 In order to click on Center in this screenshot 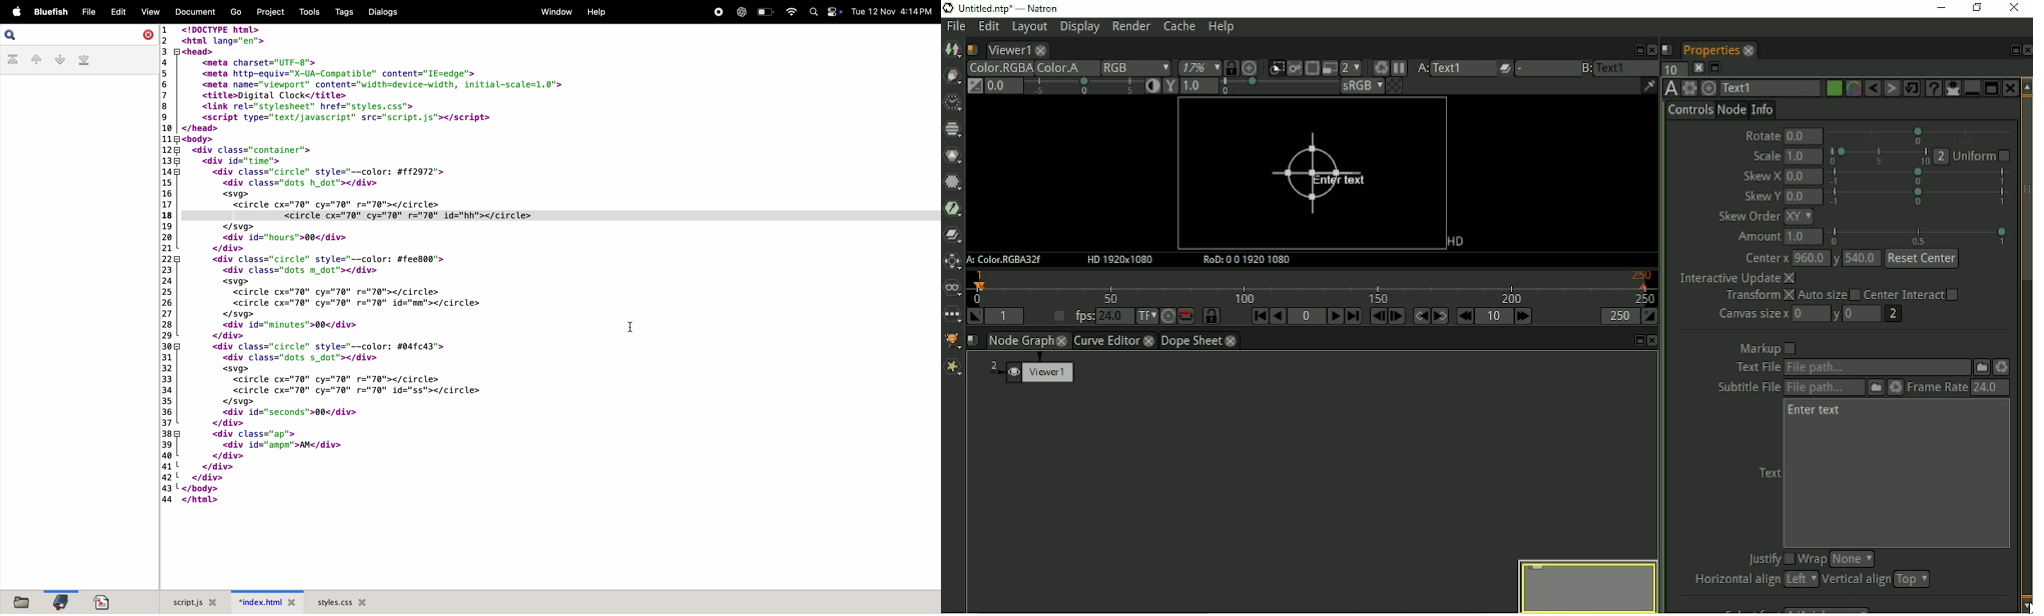, I will do `click(1765, 258)`.